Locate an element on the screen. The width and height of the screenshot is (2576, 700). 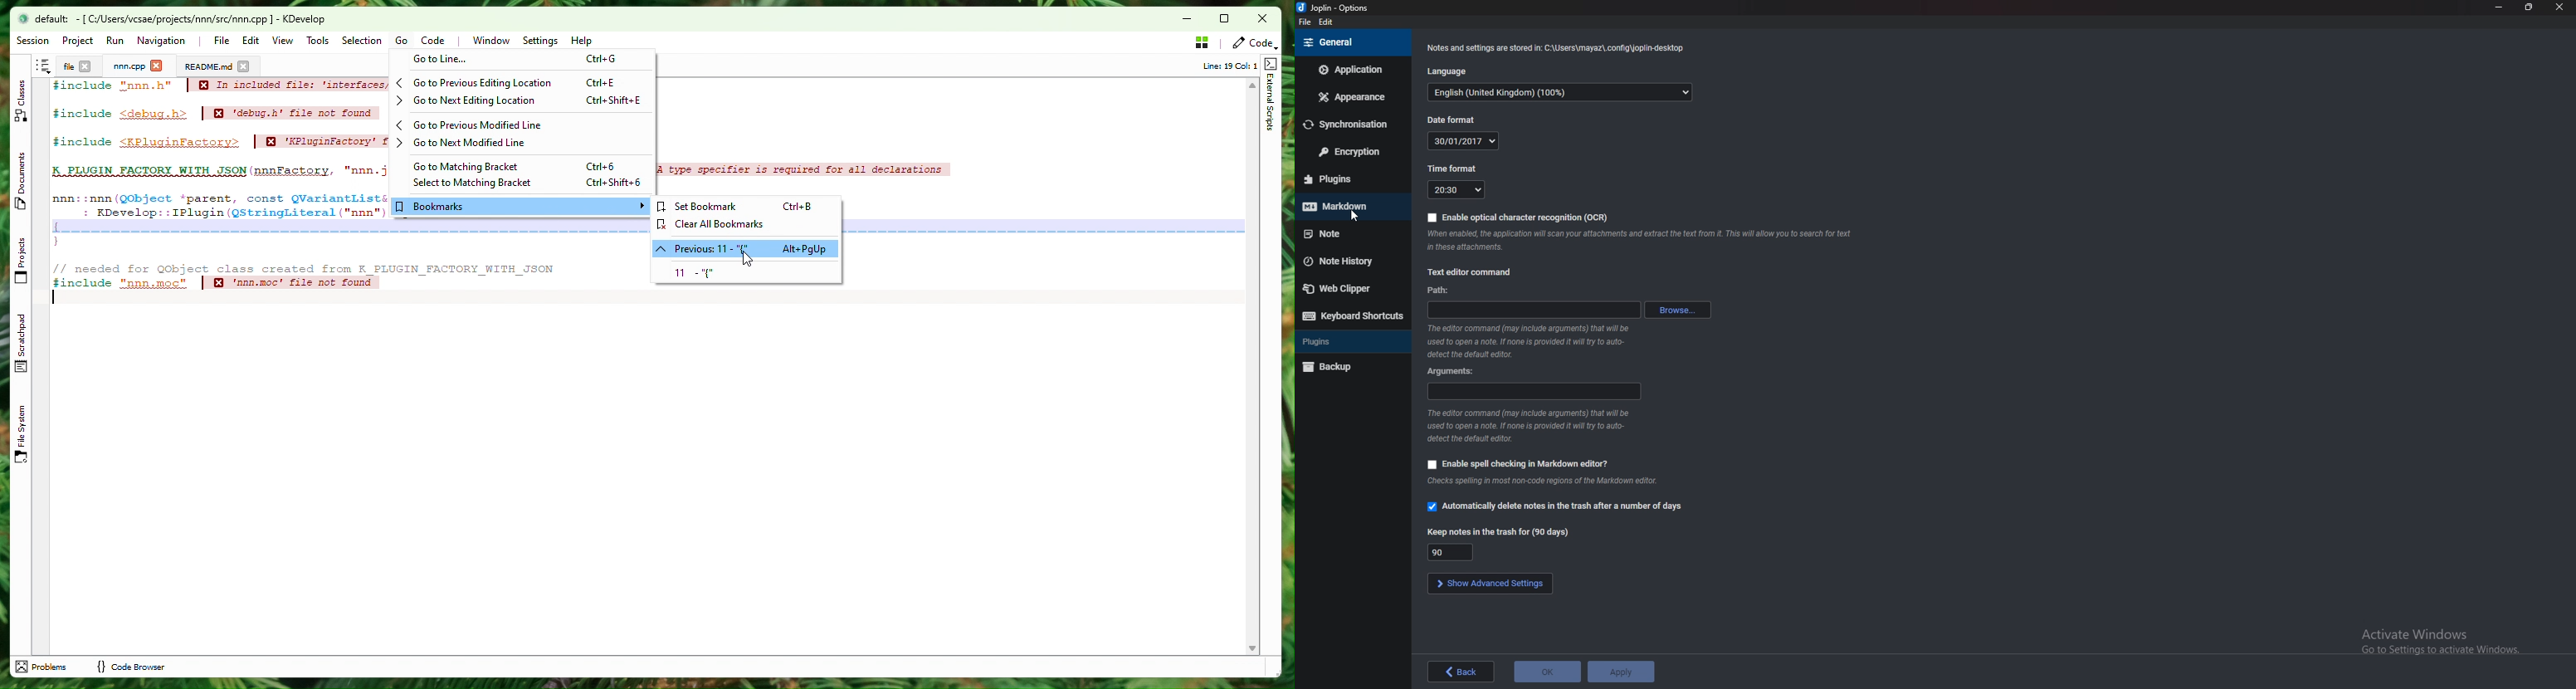
Arguments is located at coordinates (1453, 372).